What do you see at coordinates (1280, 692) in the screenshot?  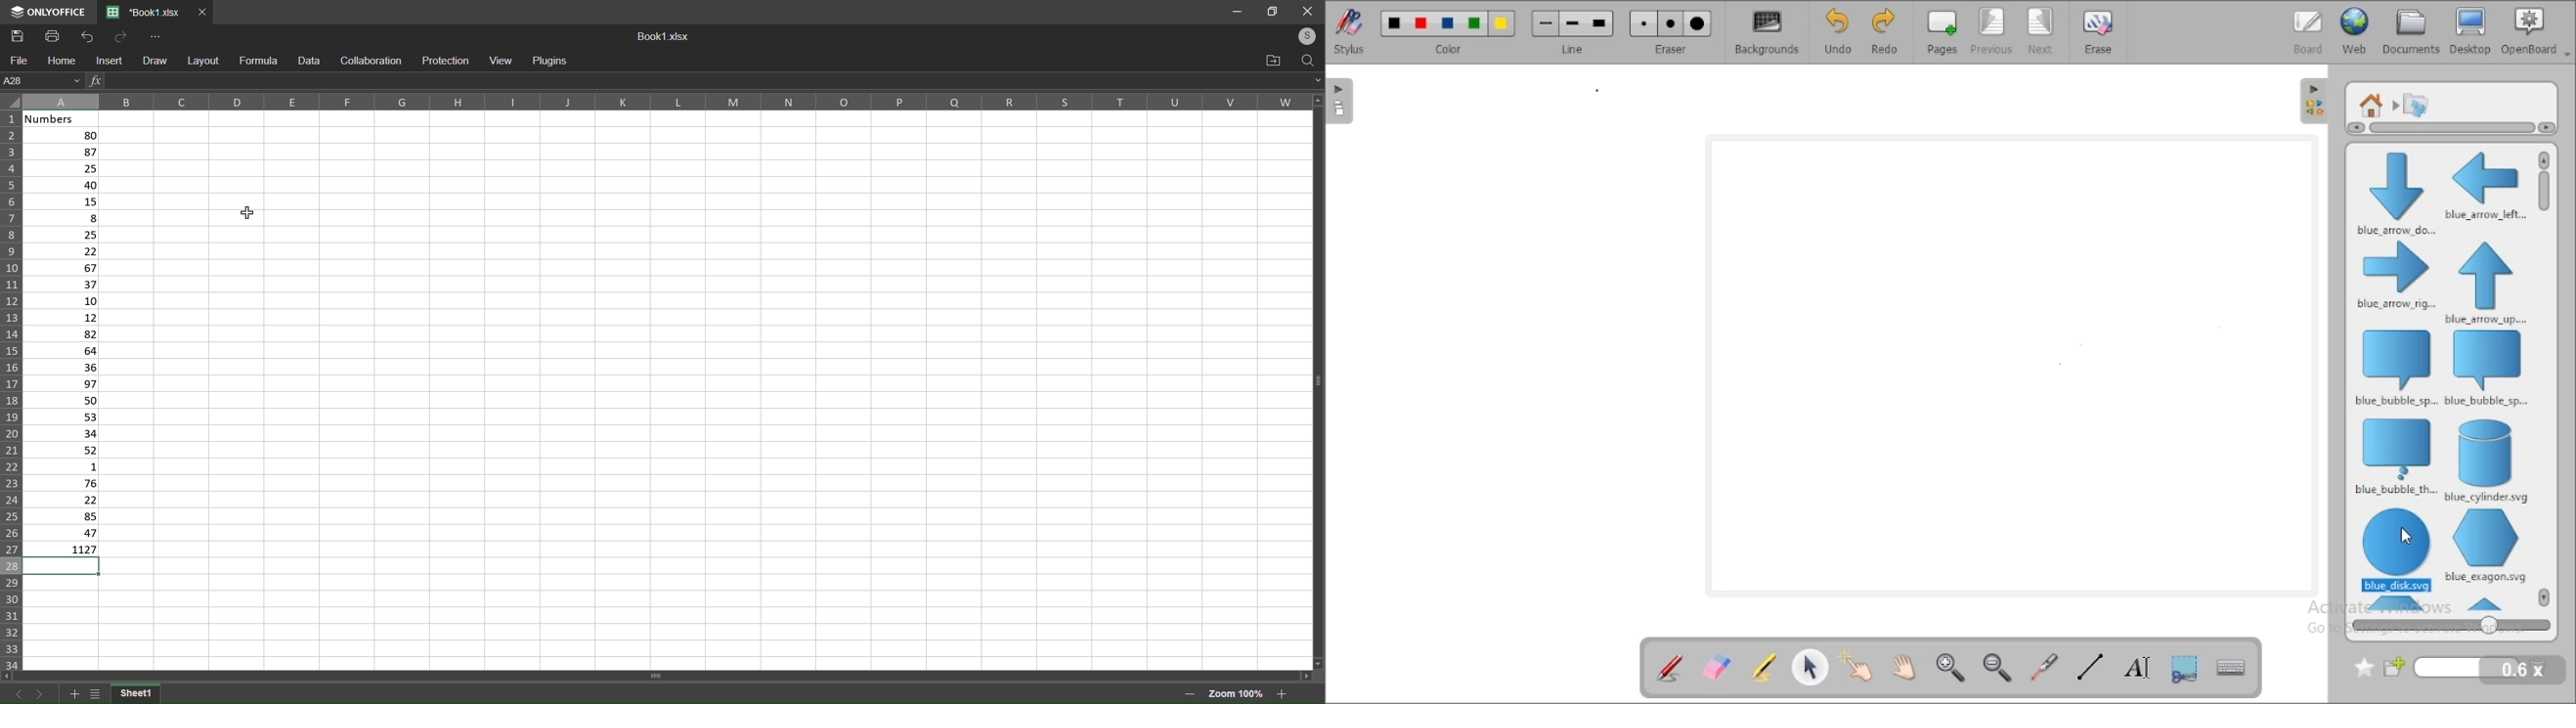 I see `zoom in` at bounding box center [1280, 692].